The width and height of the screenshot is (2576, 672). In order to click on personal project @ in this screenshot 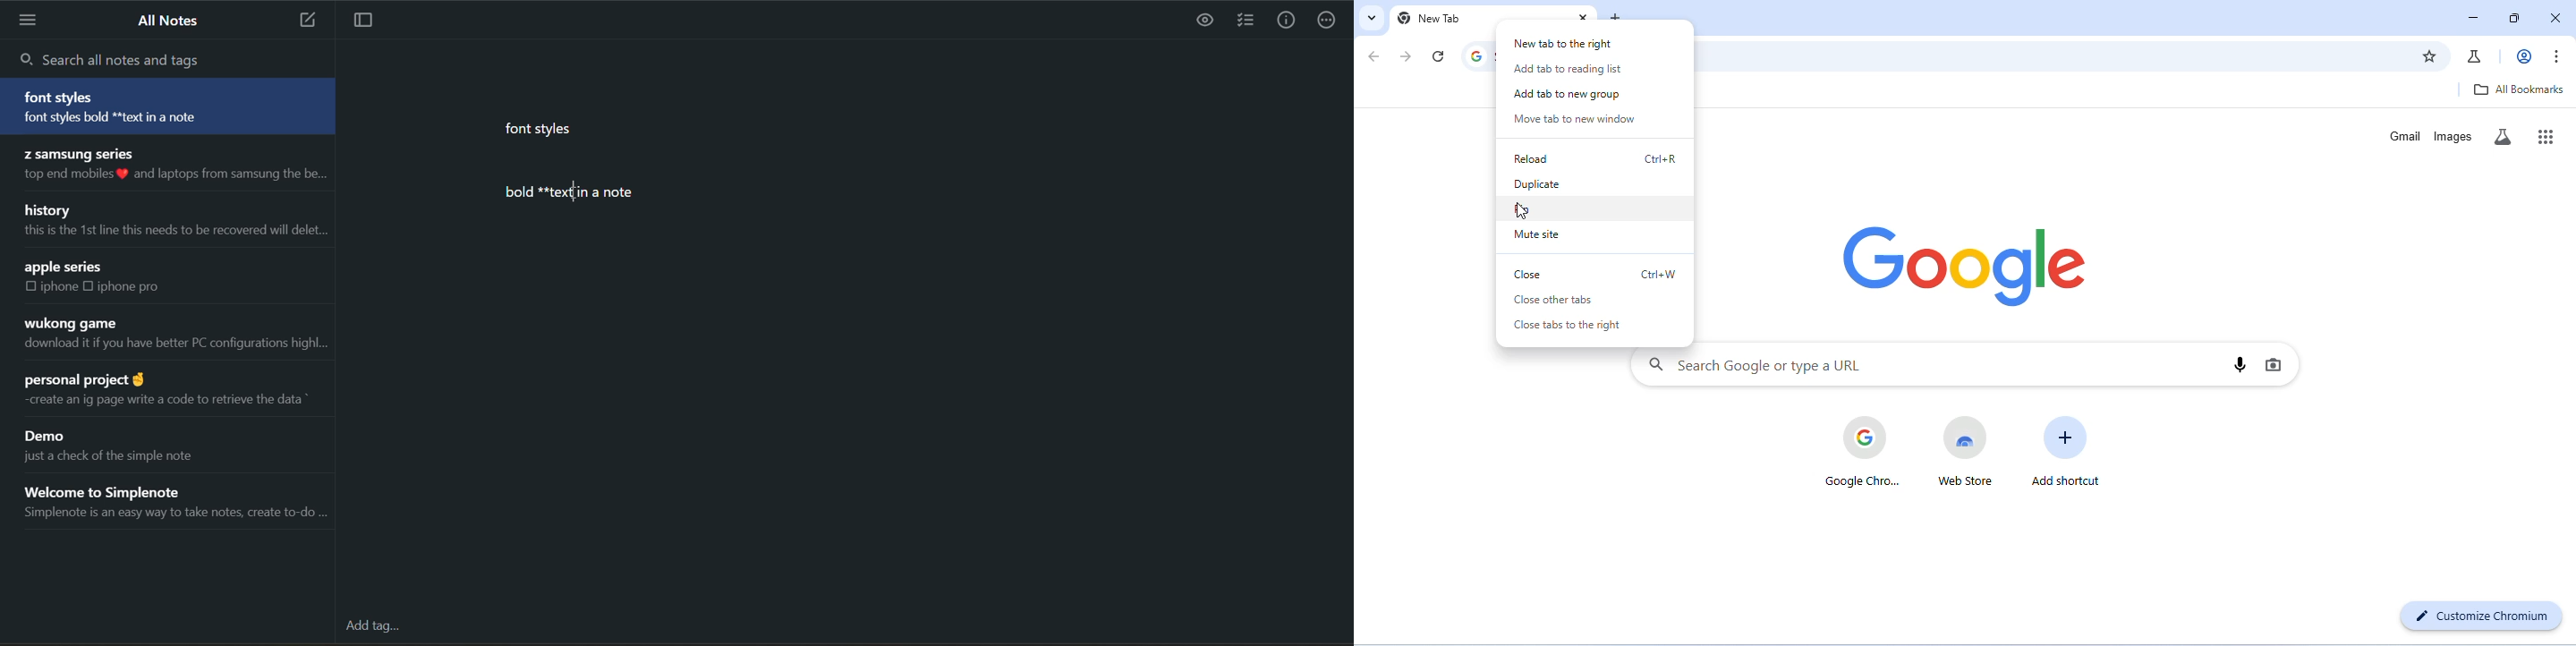, I will do `click(83, 376)`.